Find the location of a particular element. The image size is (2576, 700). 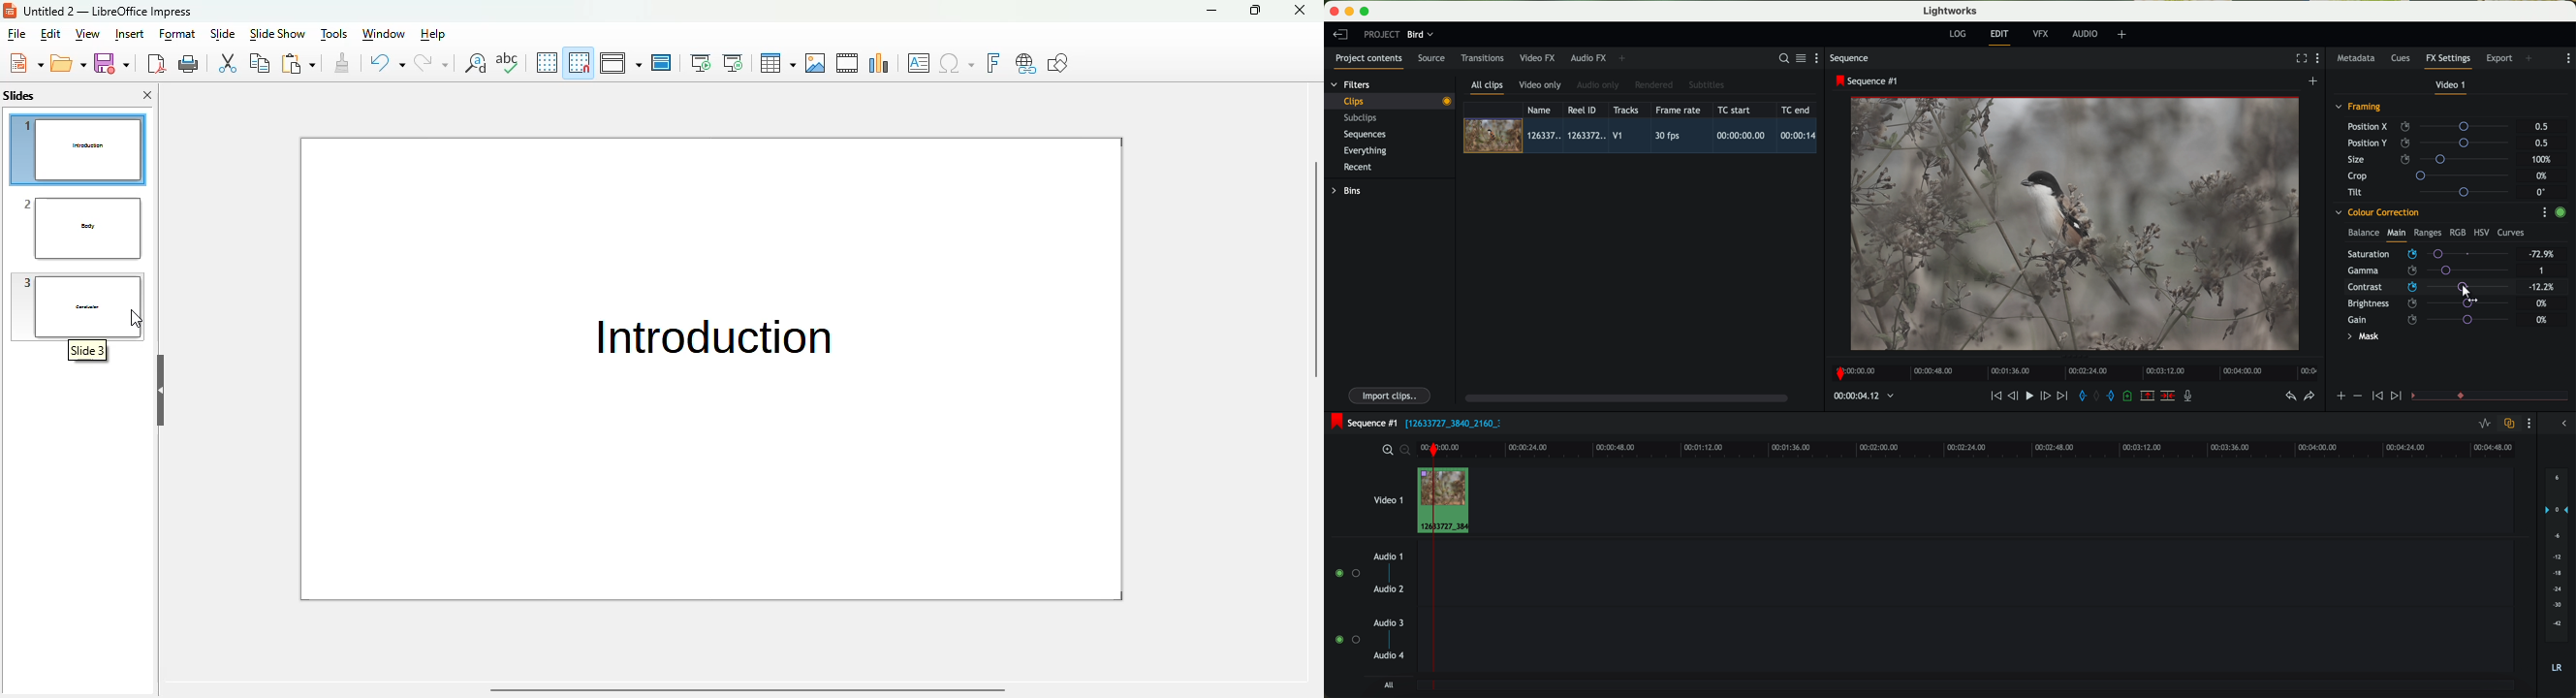

add 'out' mark is located at coordinates (2115, 395).